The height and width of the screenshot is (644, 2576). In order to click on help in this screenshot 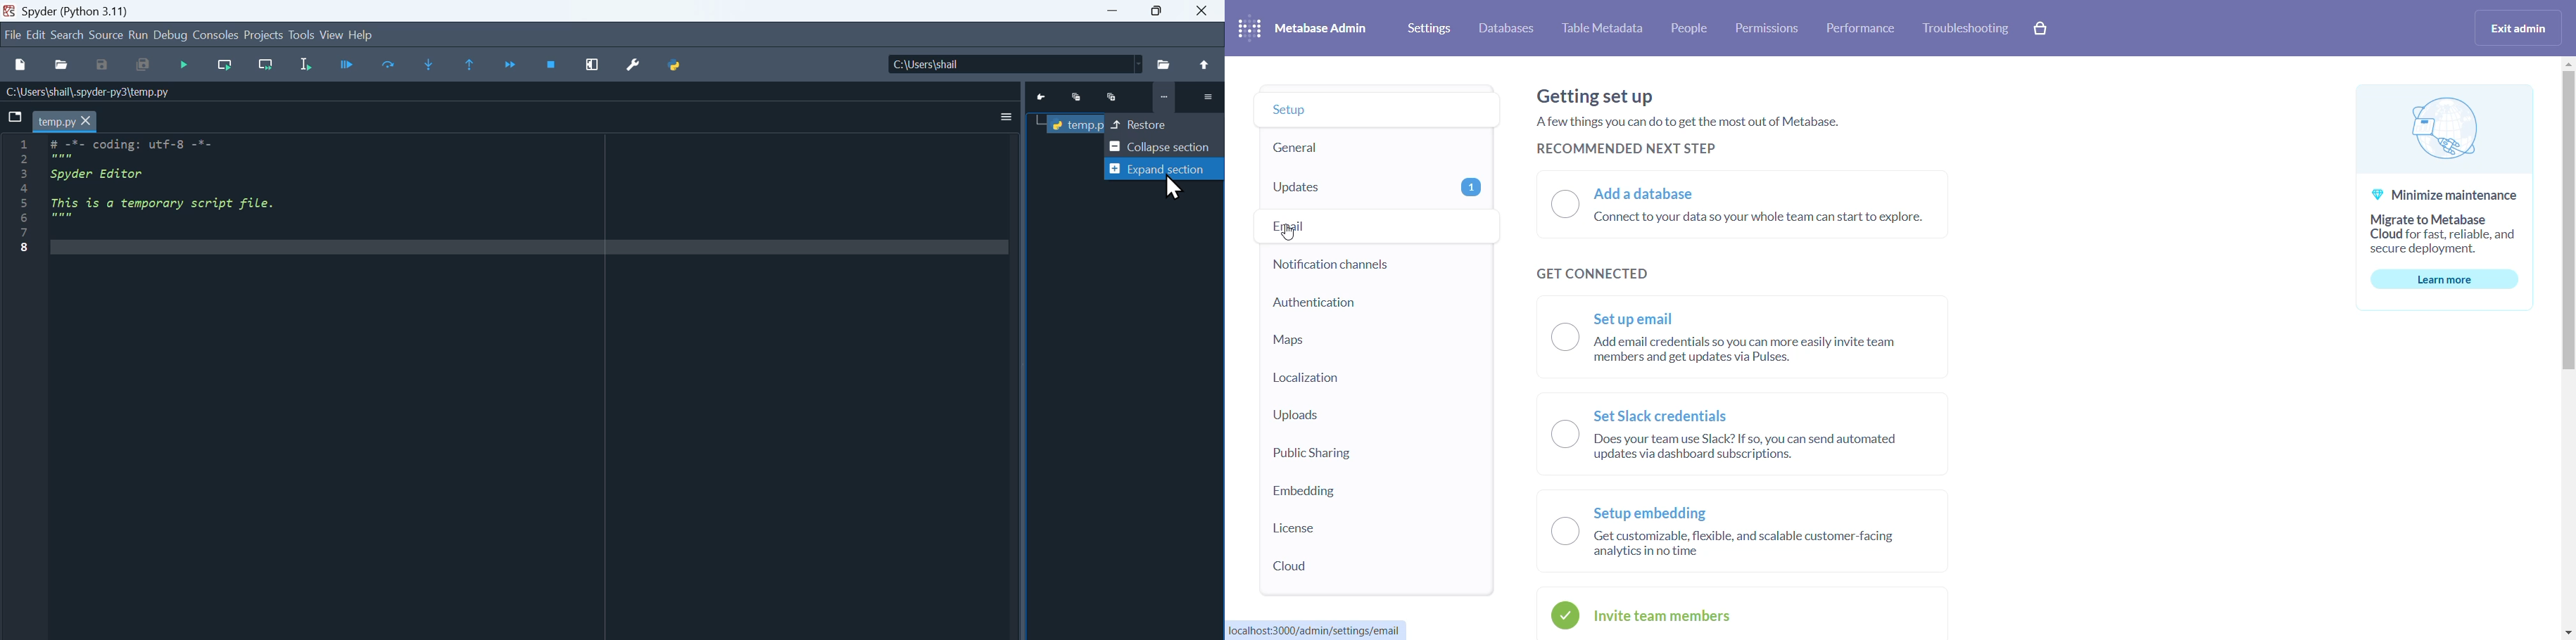, I will do `click(360, 34)`.